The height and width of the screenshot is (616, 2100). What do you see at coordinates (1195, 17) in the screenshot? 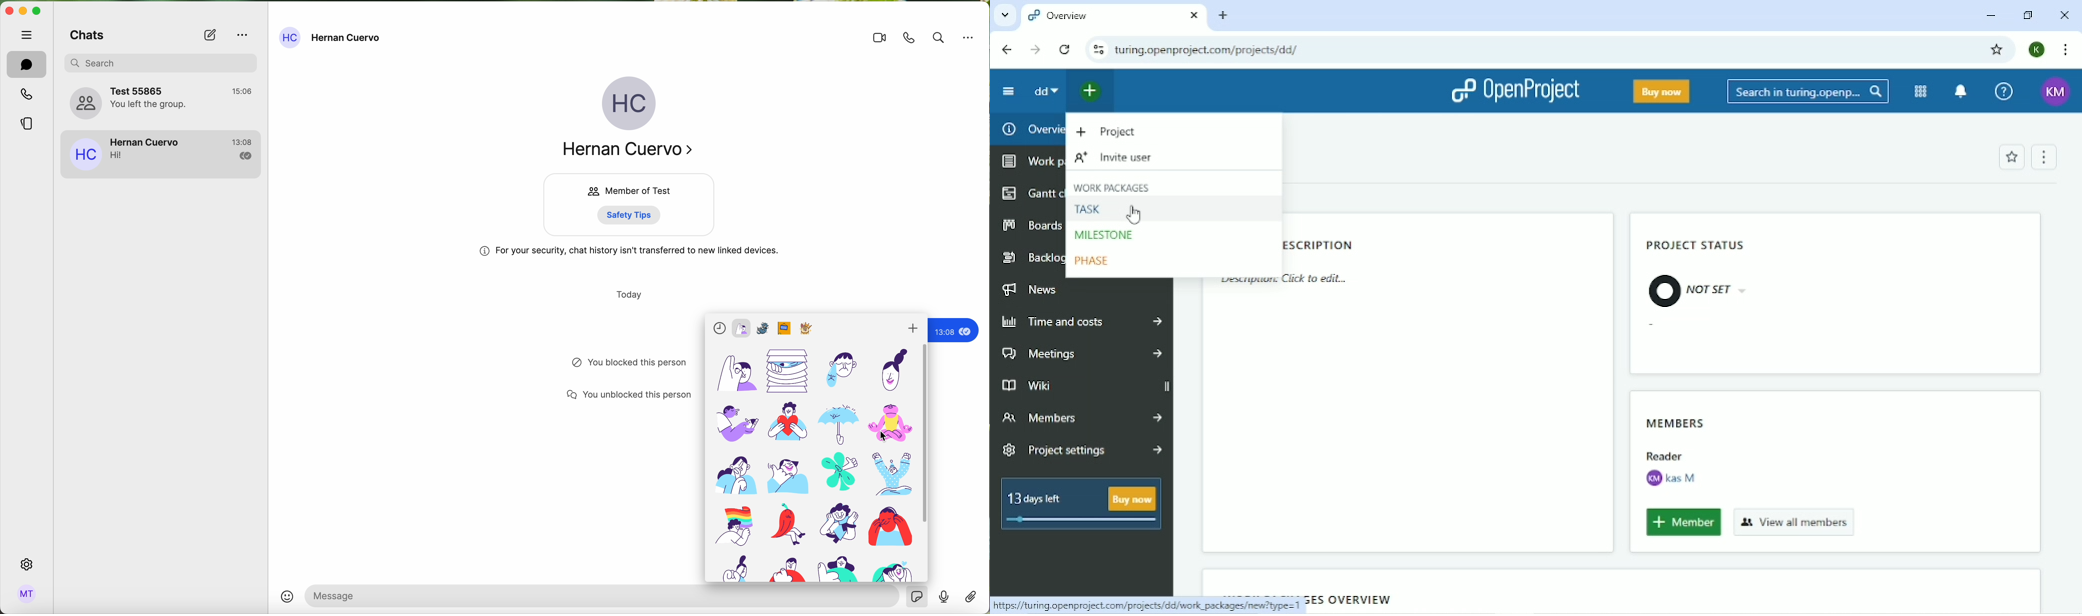
I see `close` at bounding box center [1195, 17].